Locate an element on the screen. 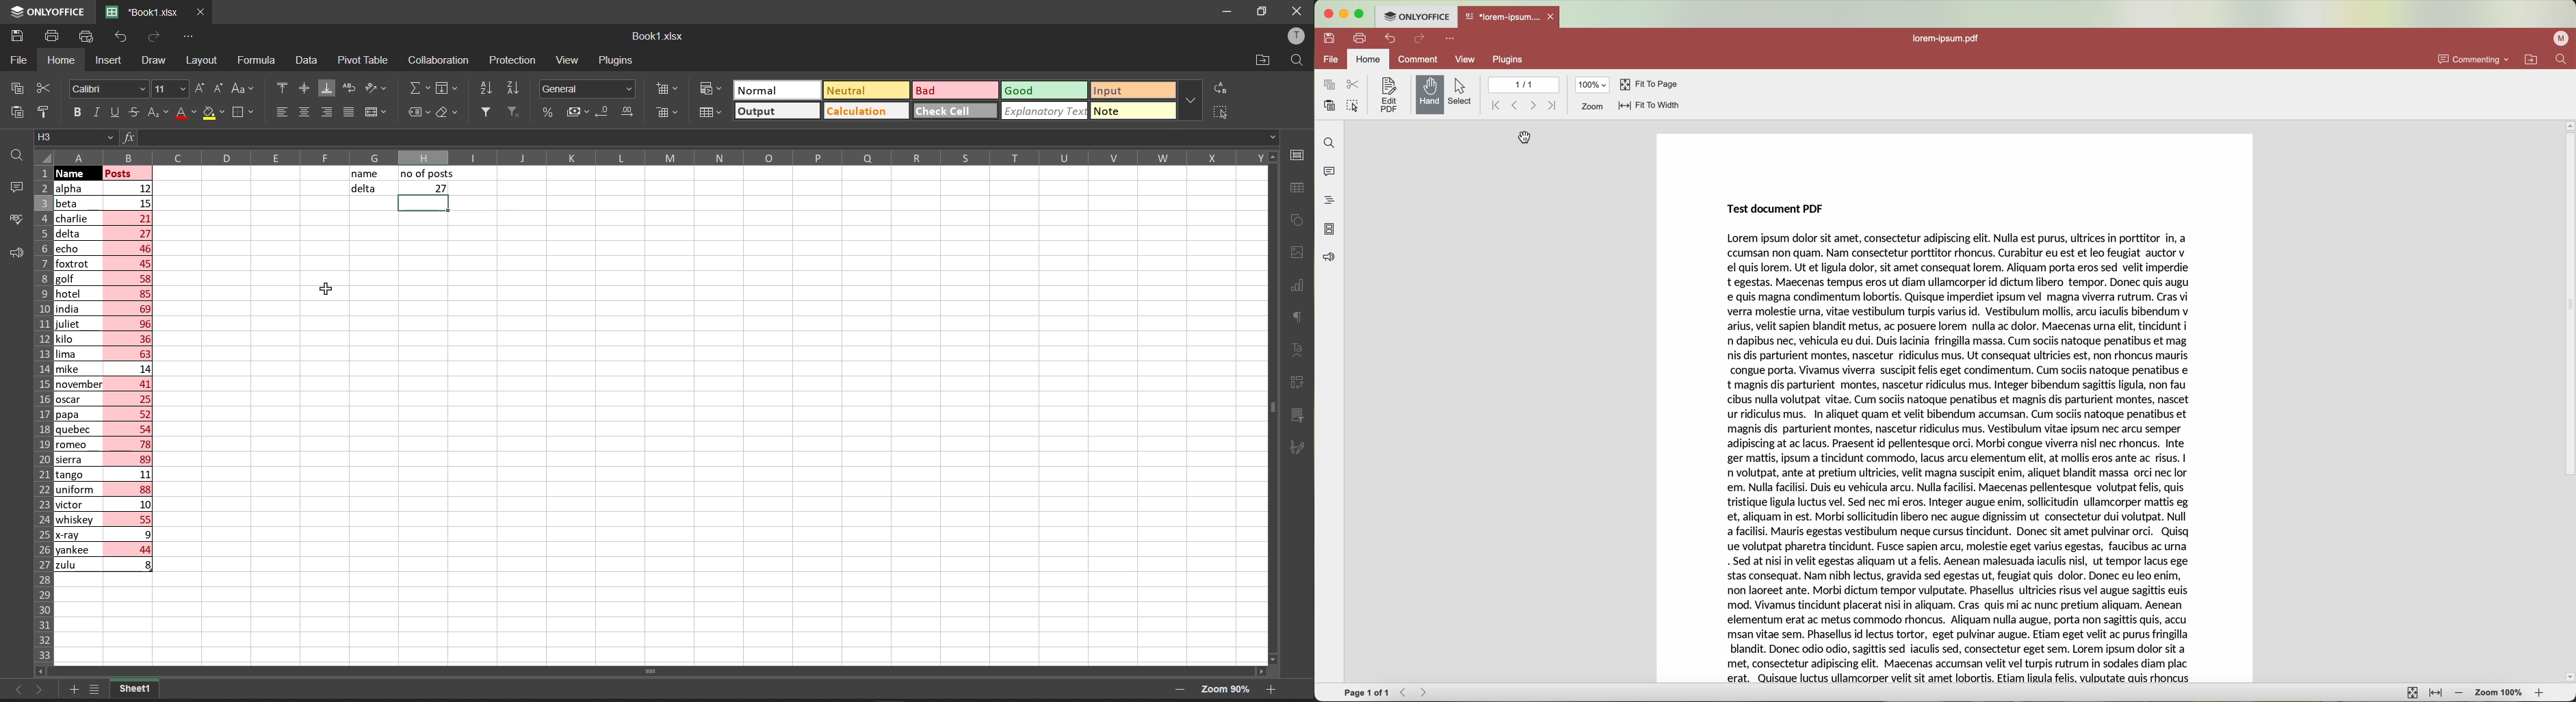 The image size is (2576, 728). view is located at coordinates (567, 61).